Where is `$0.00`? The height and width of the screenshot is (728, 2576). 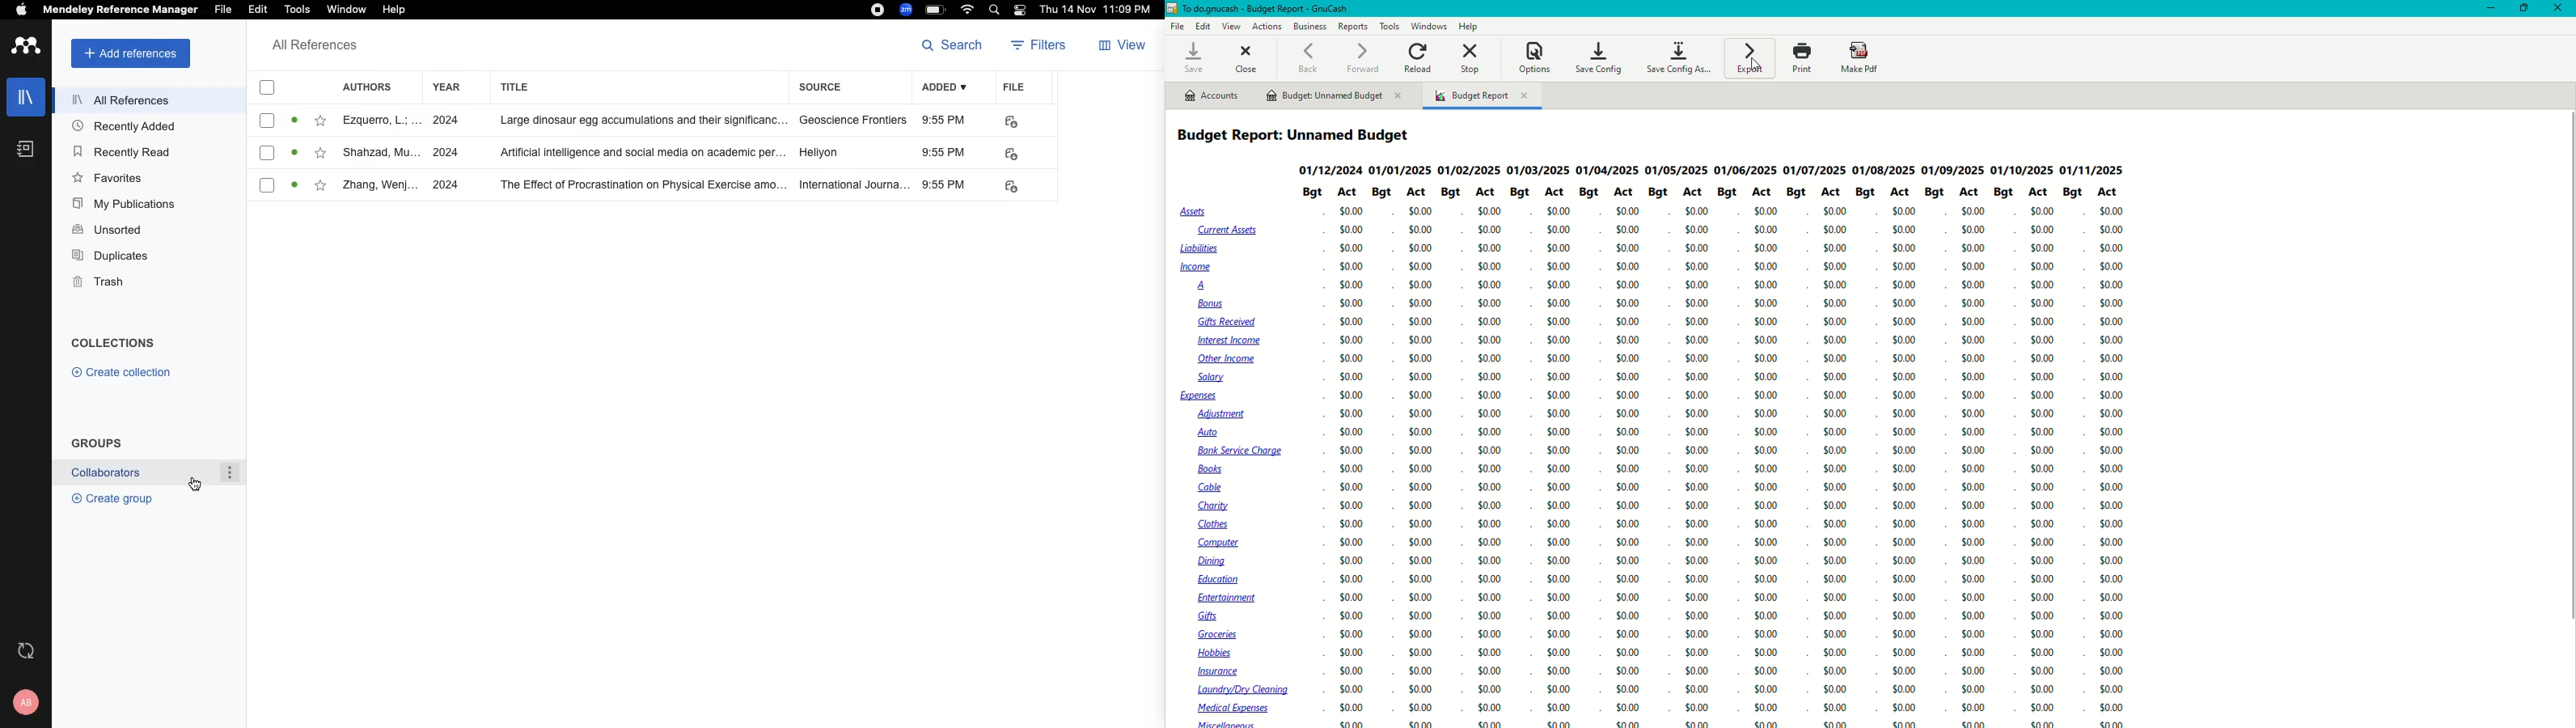
$0.00 is located at coordinates (1490, 635).